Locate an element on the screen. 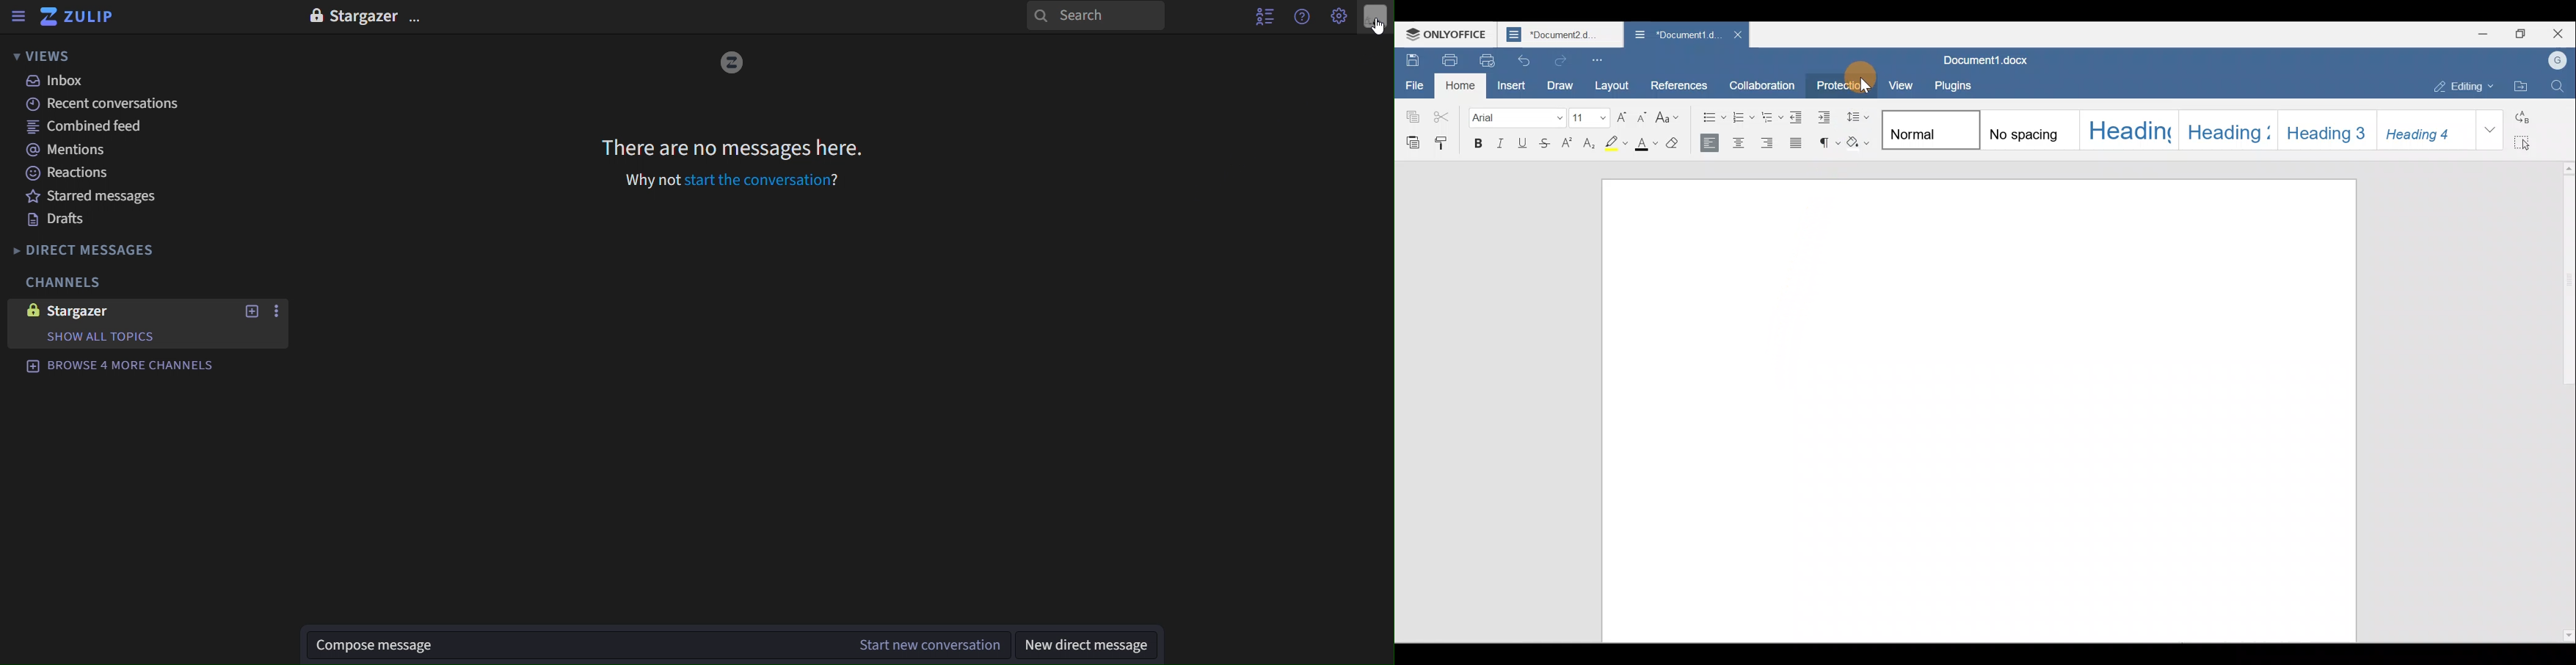  drafts is located at coordinates (54, 222).